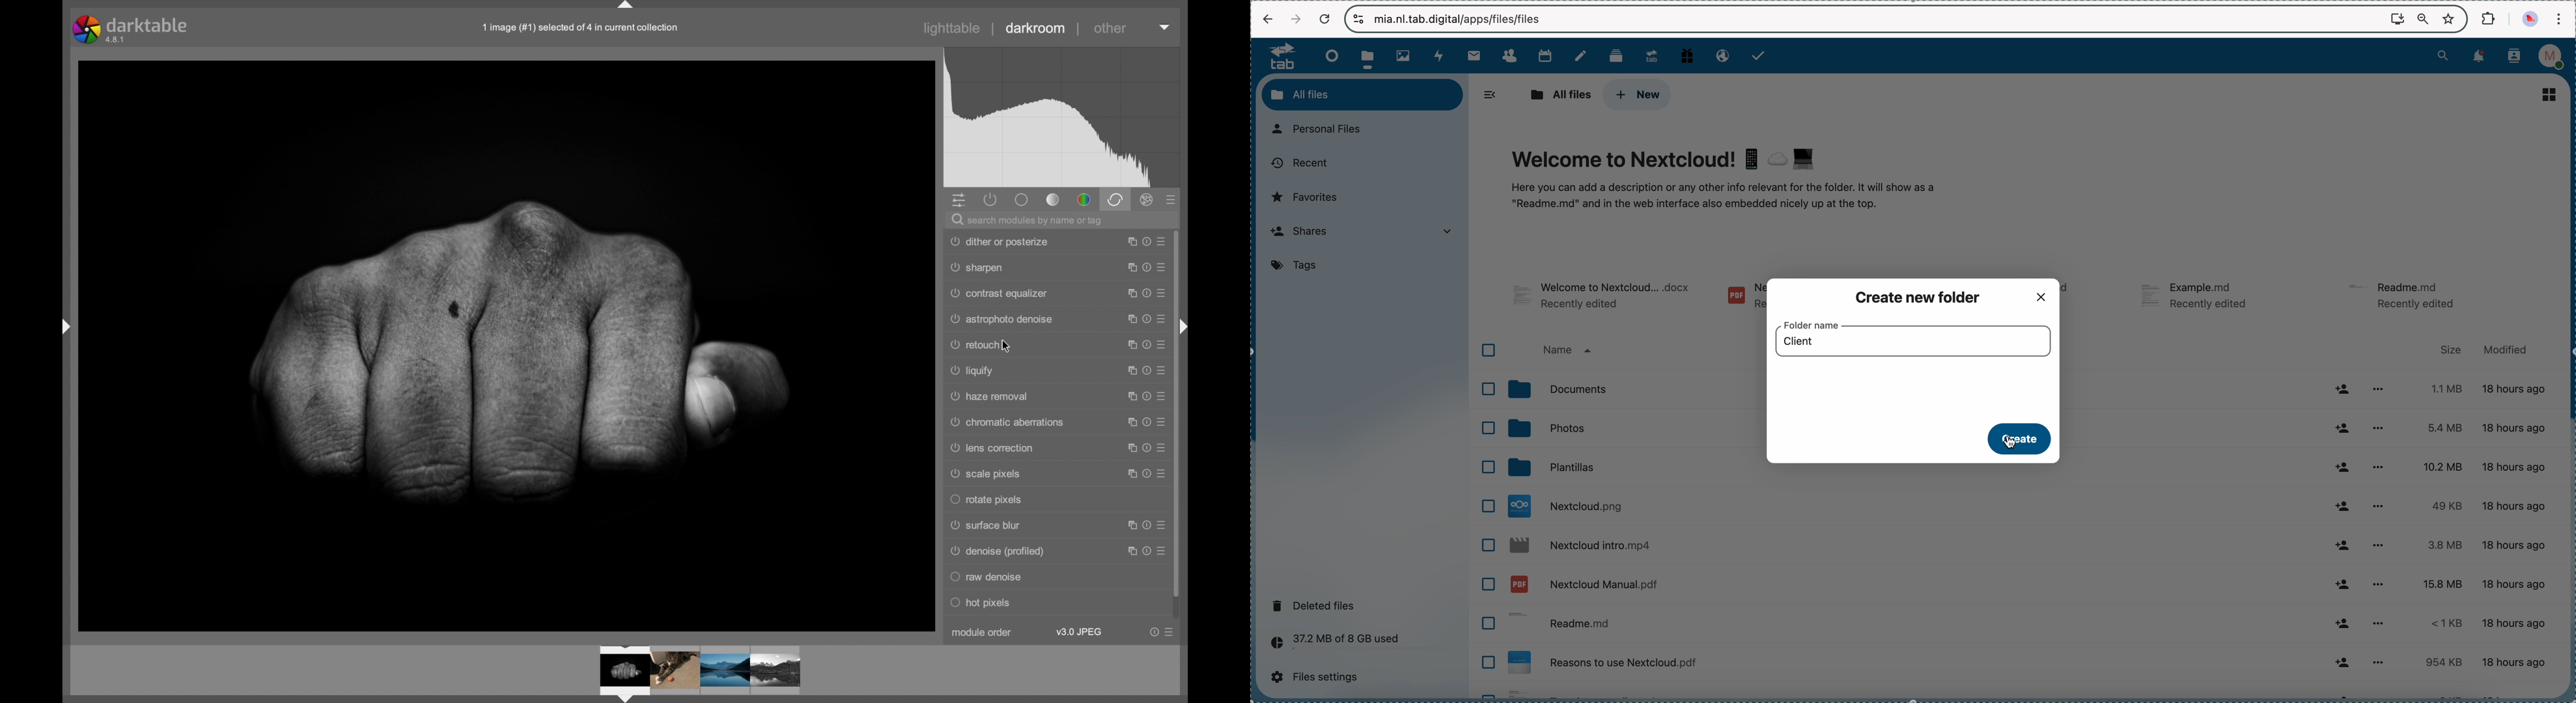 Image resolution: width=2576 pixels, height=728 pixels. I want to click on file, so click(1911, 544).